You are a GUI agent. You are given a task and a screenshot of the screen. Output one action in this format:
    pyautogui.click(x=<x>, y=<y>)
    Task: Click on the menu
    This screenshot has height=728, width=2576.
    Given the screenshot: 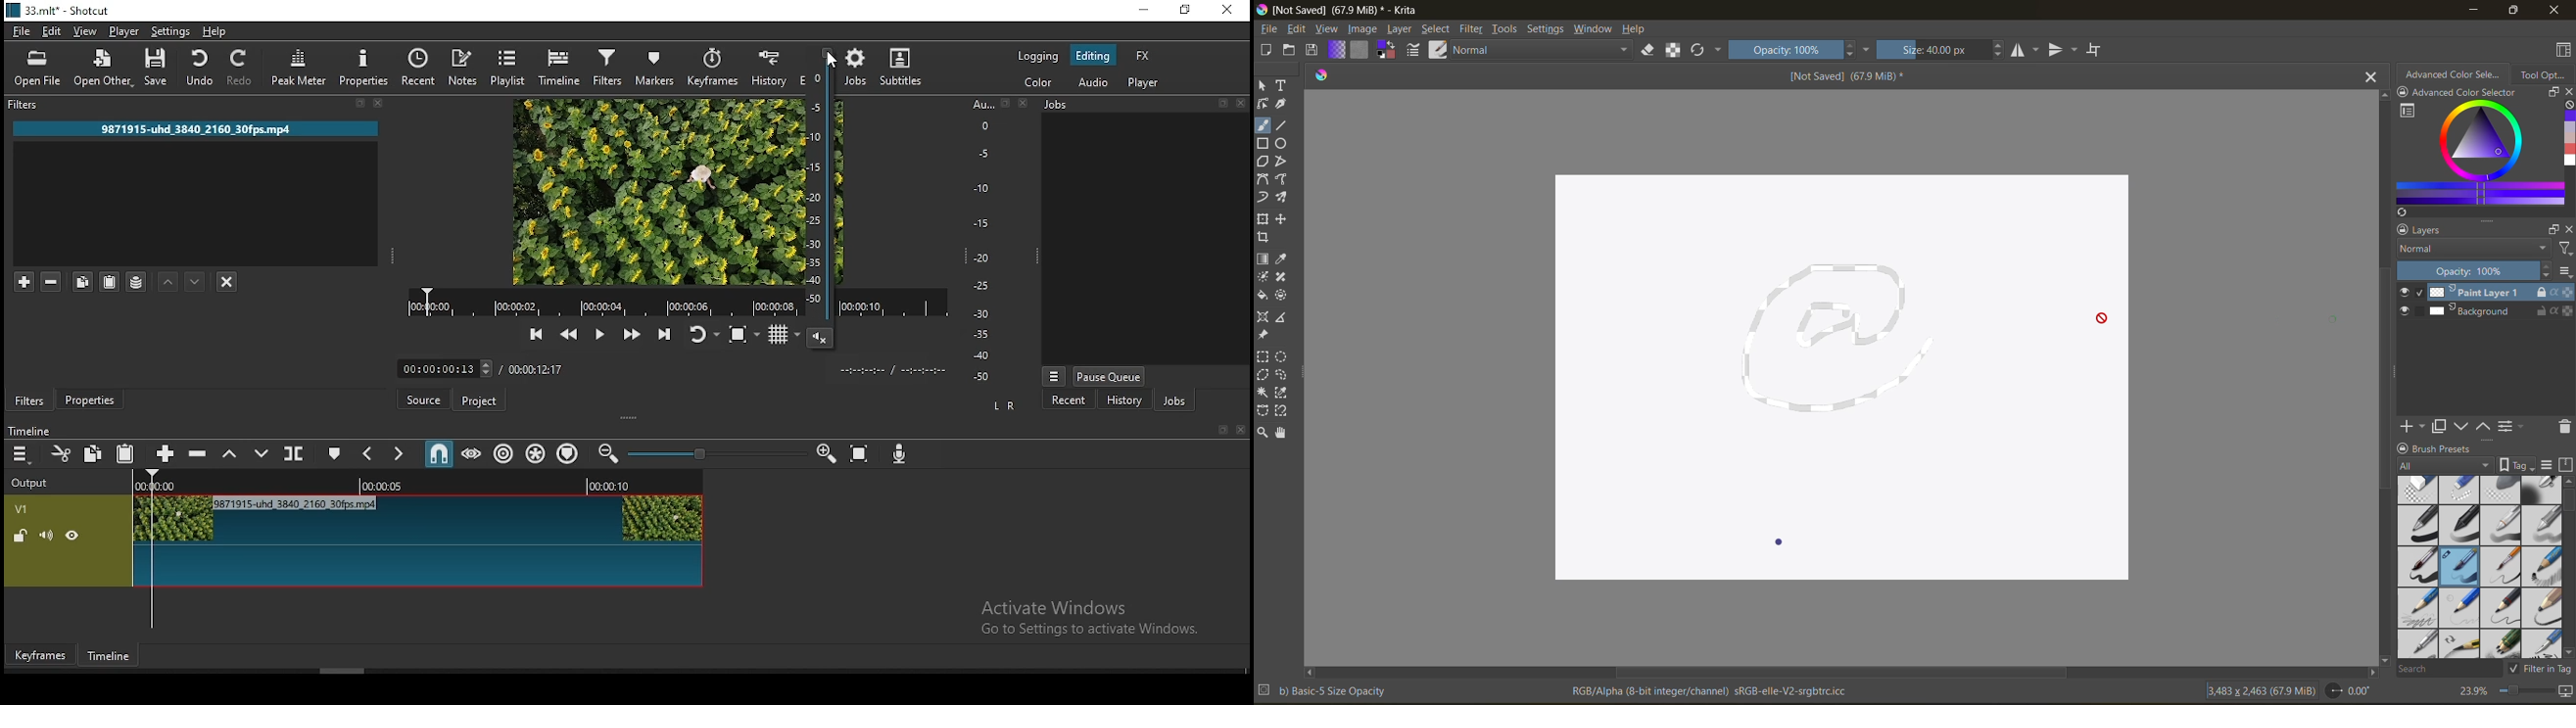 What is the action you would take?
    pyautogui.click(x=23, y=454)
    